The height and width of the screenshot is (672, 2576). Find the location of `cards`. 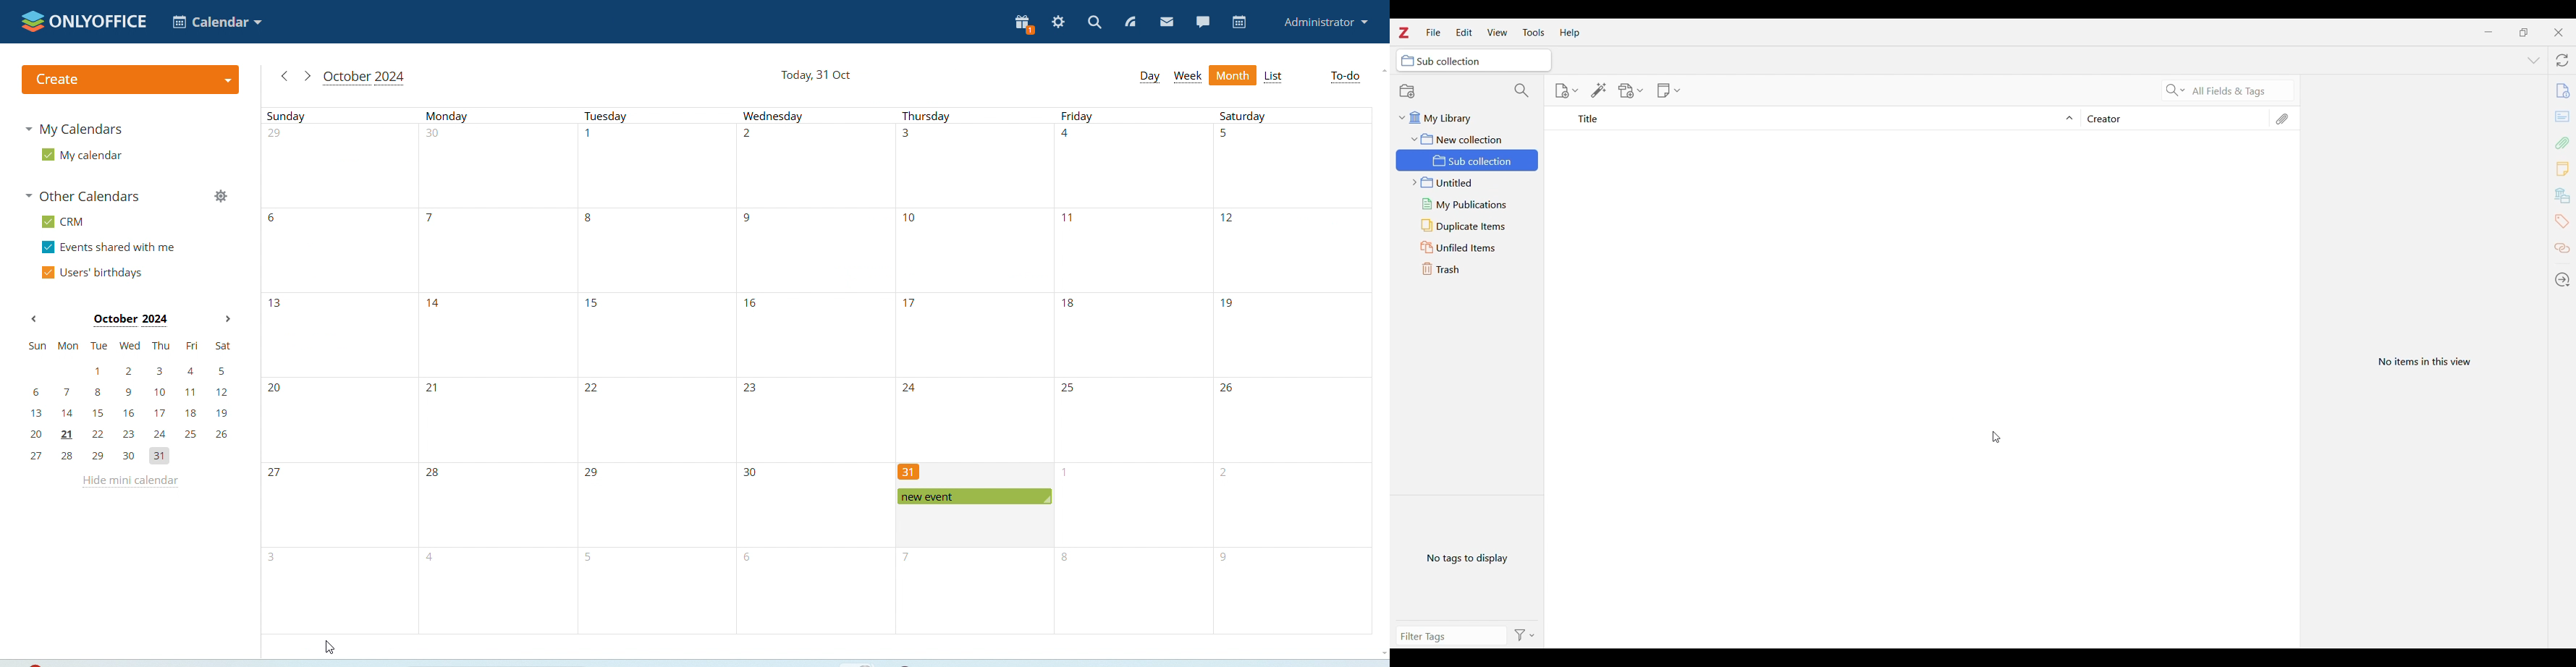

cards is located at coordinates (2564, 118).